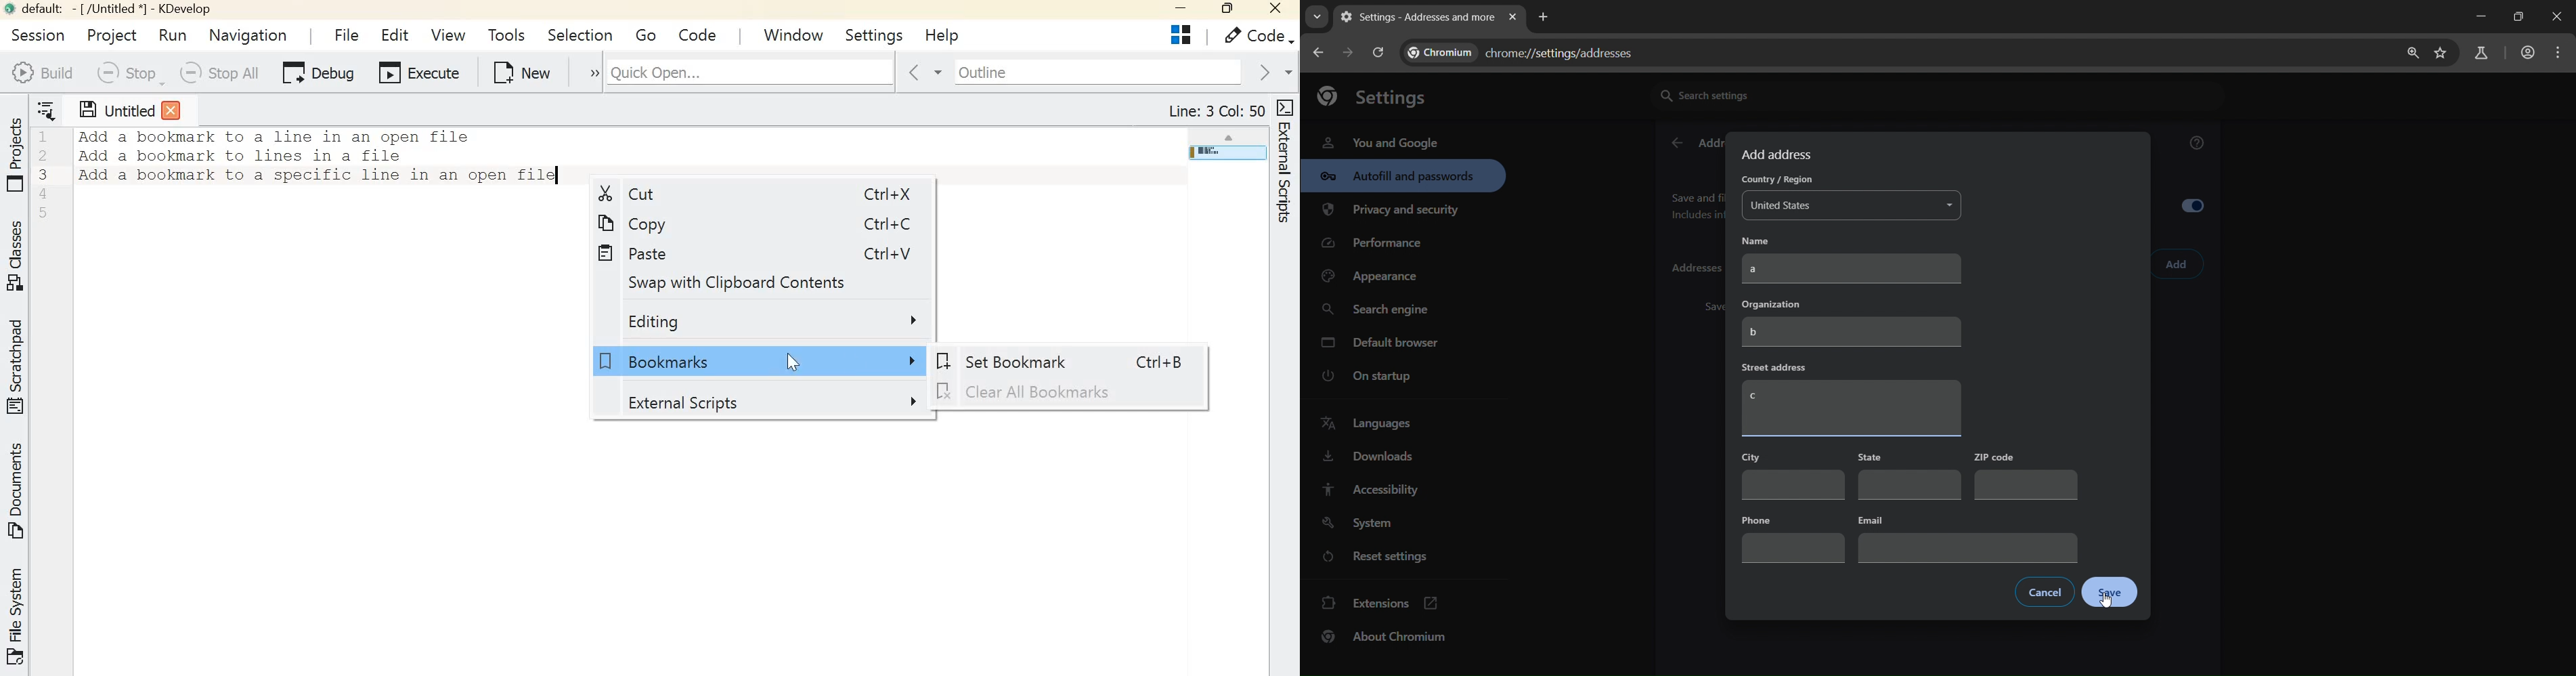 This screenshot has width=2576, height=700. Describe the element at coordinates (1287, 171) in the screenshot. I see `External scripts` at that location.